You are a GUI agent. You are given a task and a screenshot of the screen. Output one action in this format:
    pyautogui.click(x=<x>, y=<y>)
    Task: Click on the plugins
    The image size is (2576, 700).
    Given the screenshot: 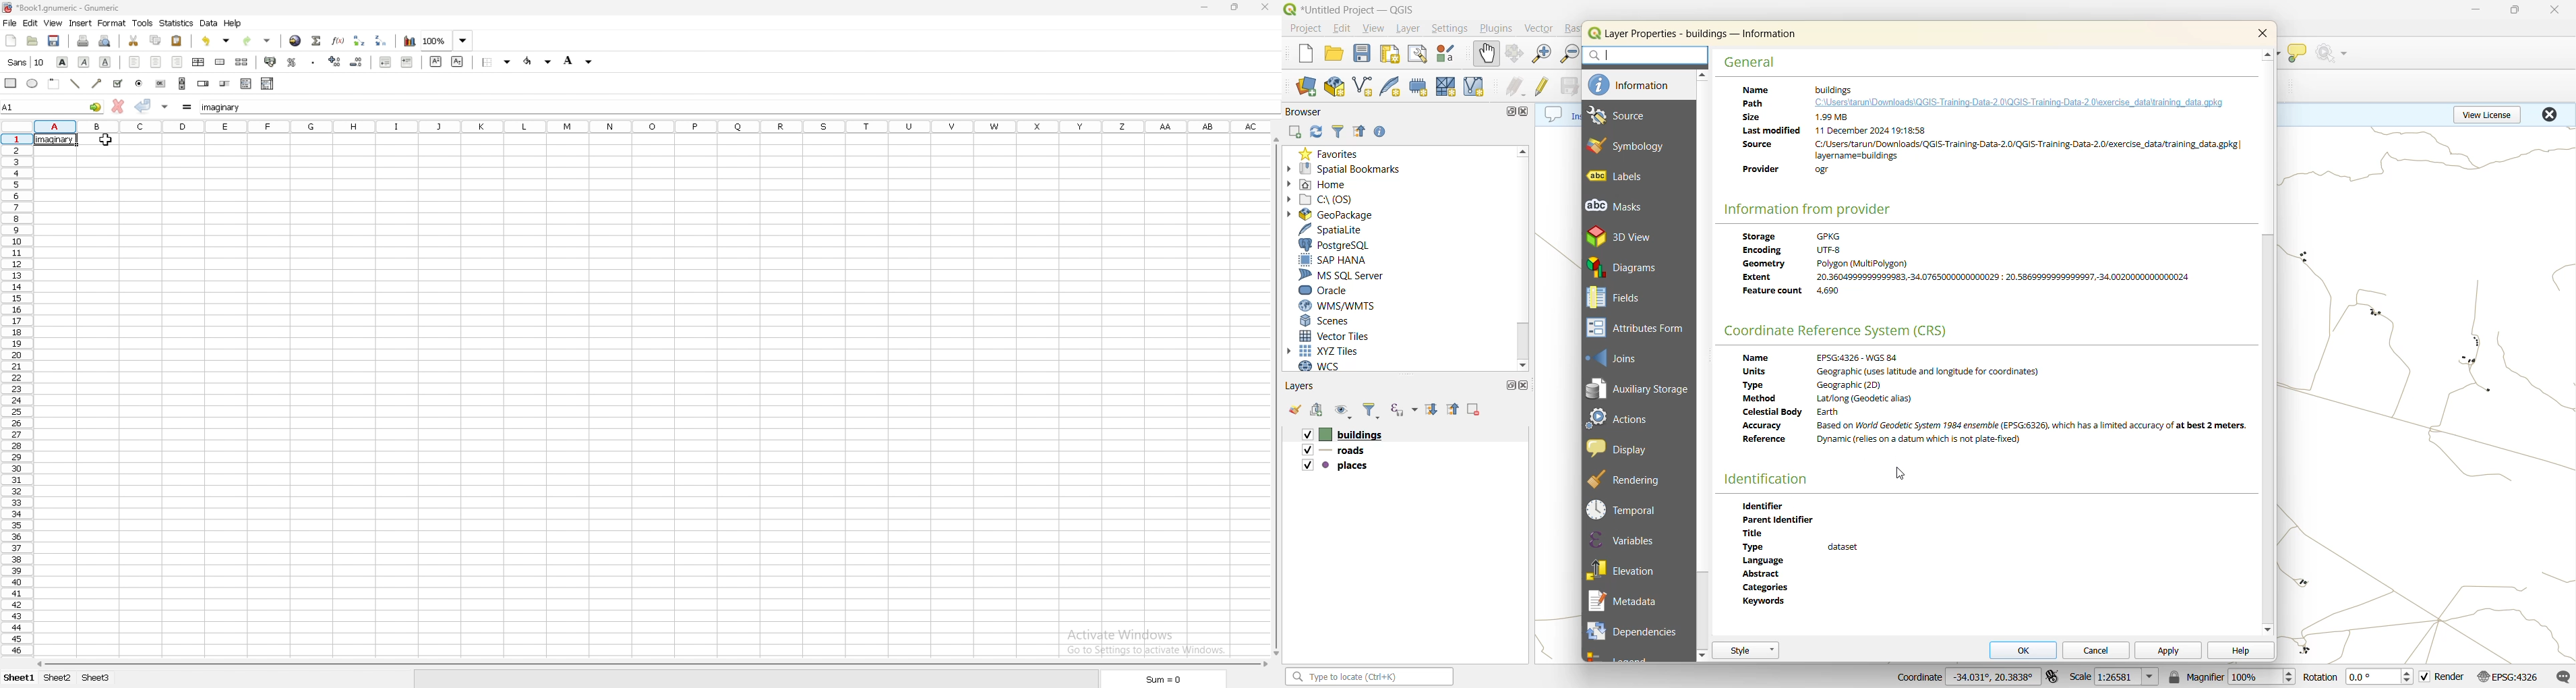 What is the action you would take?
    pyautogui.click(x=1495, y=30)
    